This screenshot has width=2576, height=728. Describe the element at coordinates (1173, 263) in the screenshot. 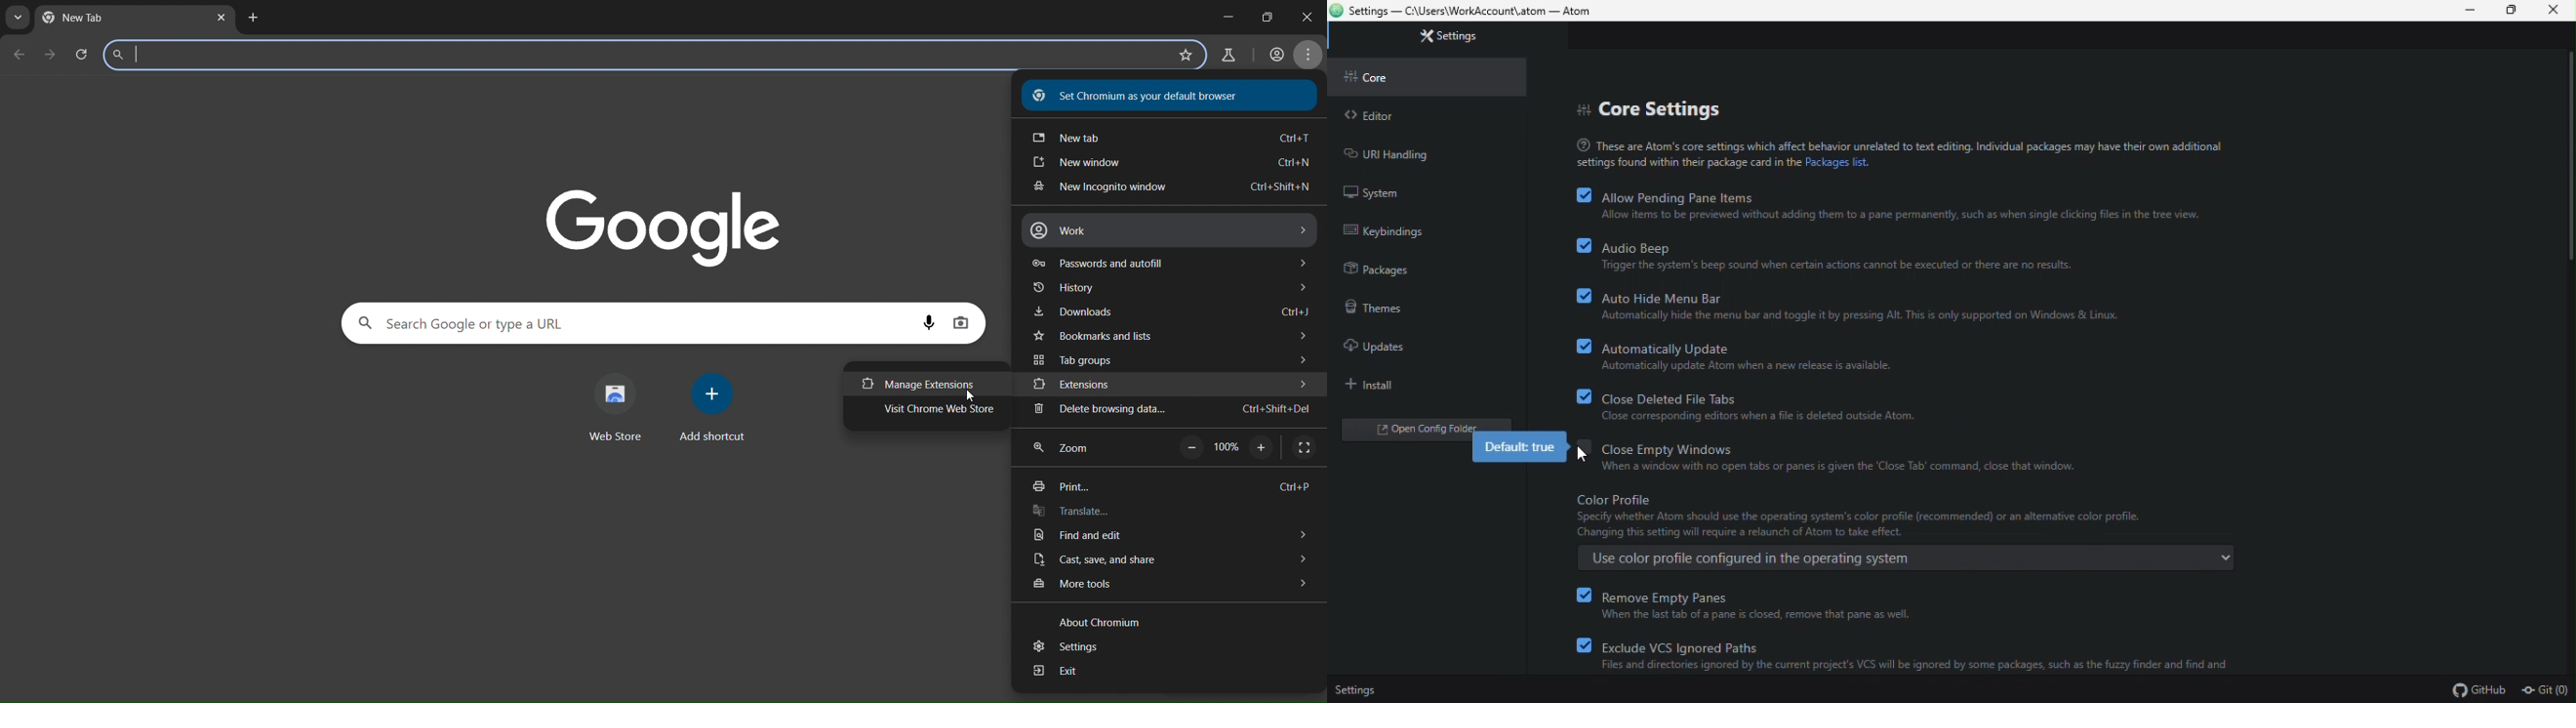

I see `passwords and autofill` at that location.